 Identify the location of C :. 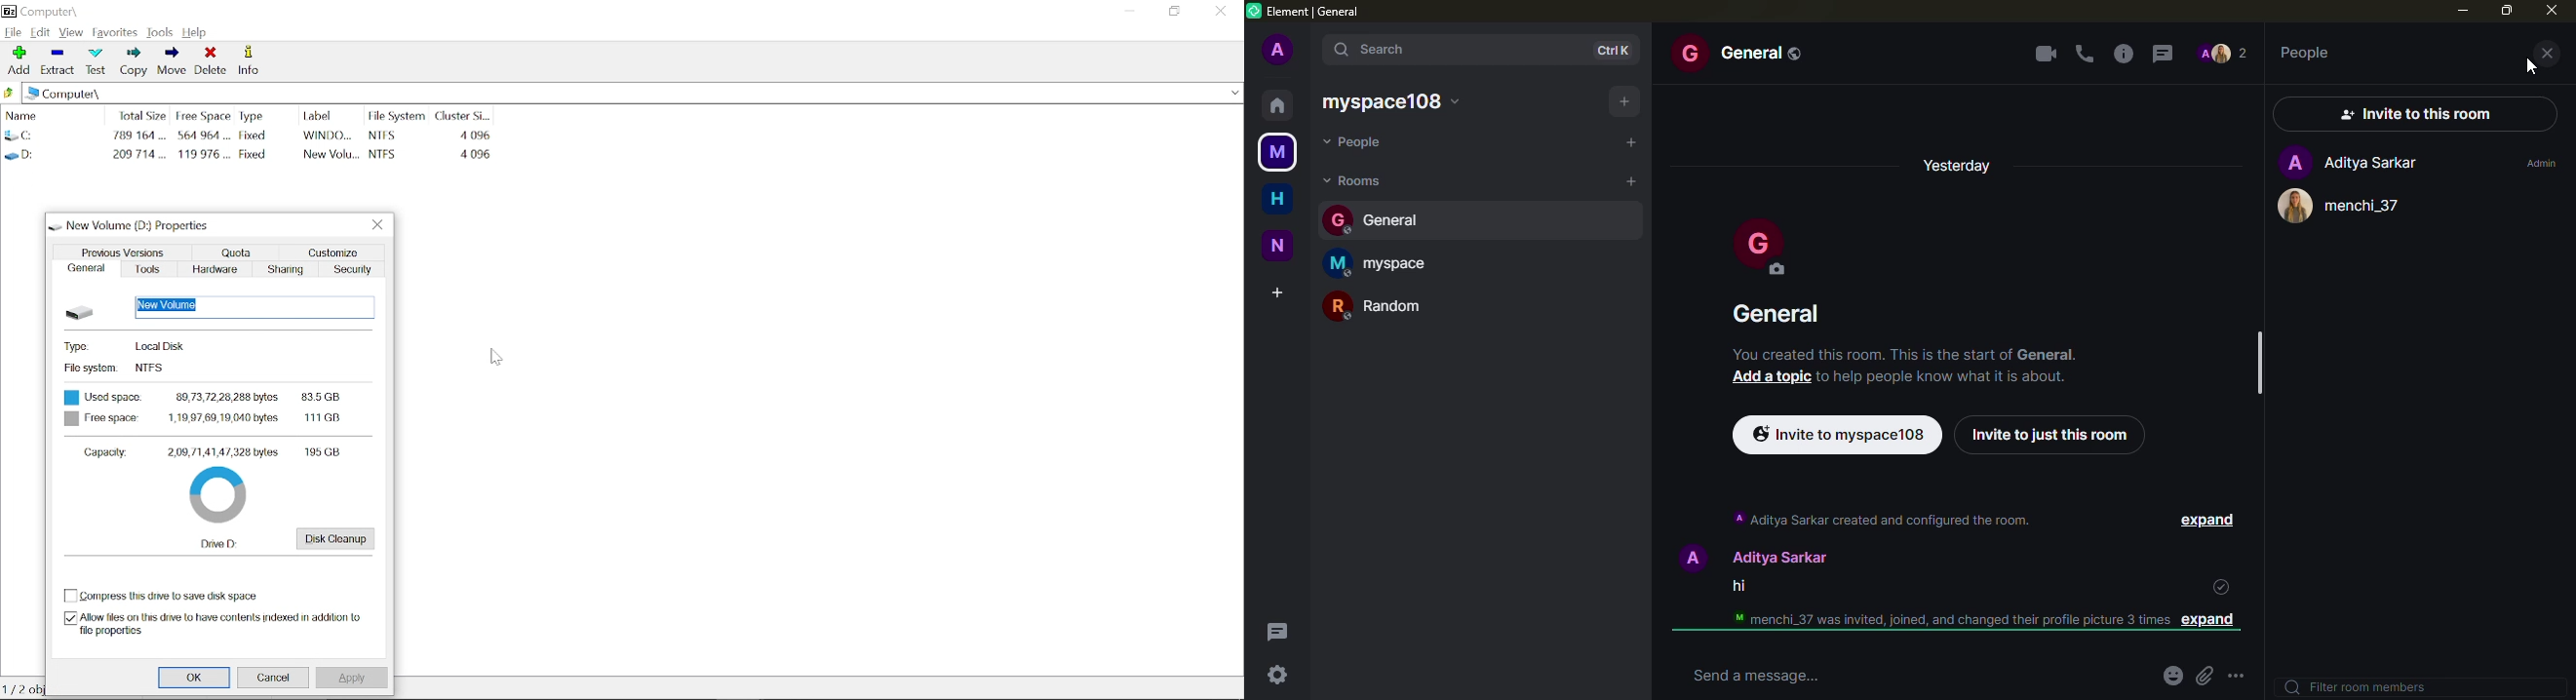
(53, 136).